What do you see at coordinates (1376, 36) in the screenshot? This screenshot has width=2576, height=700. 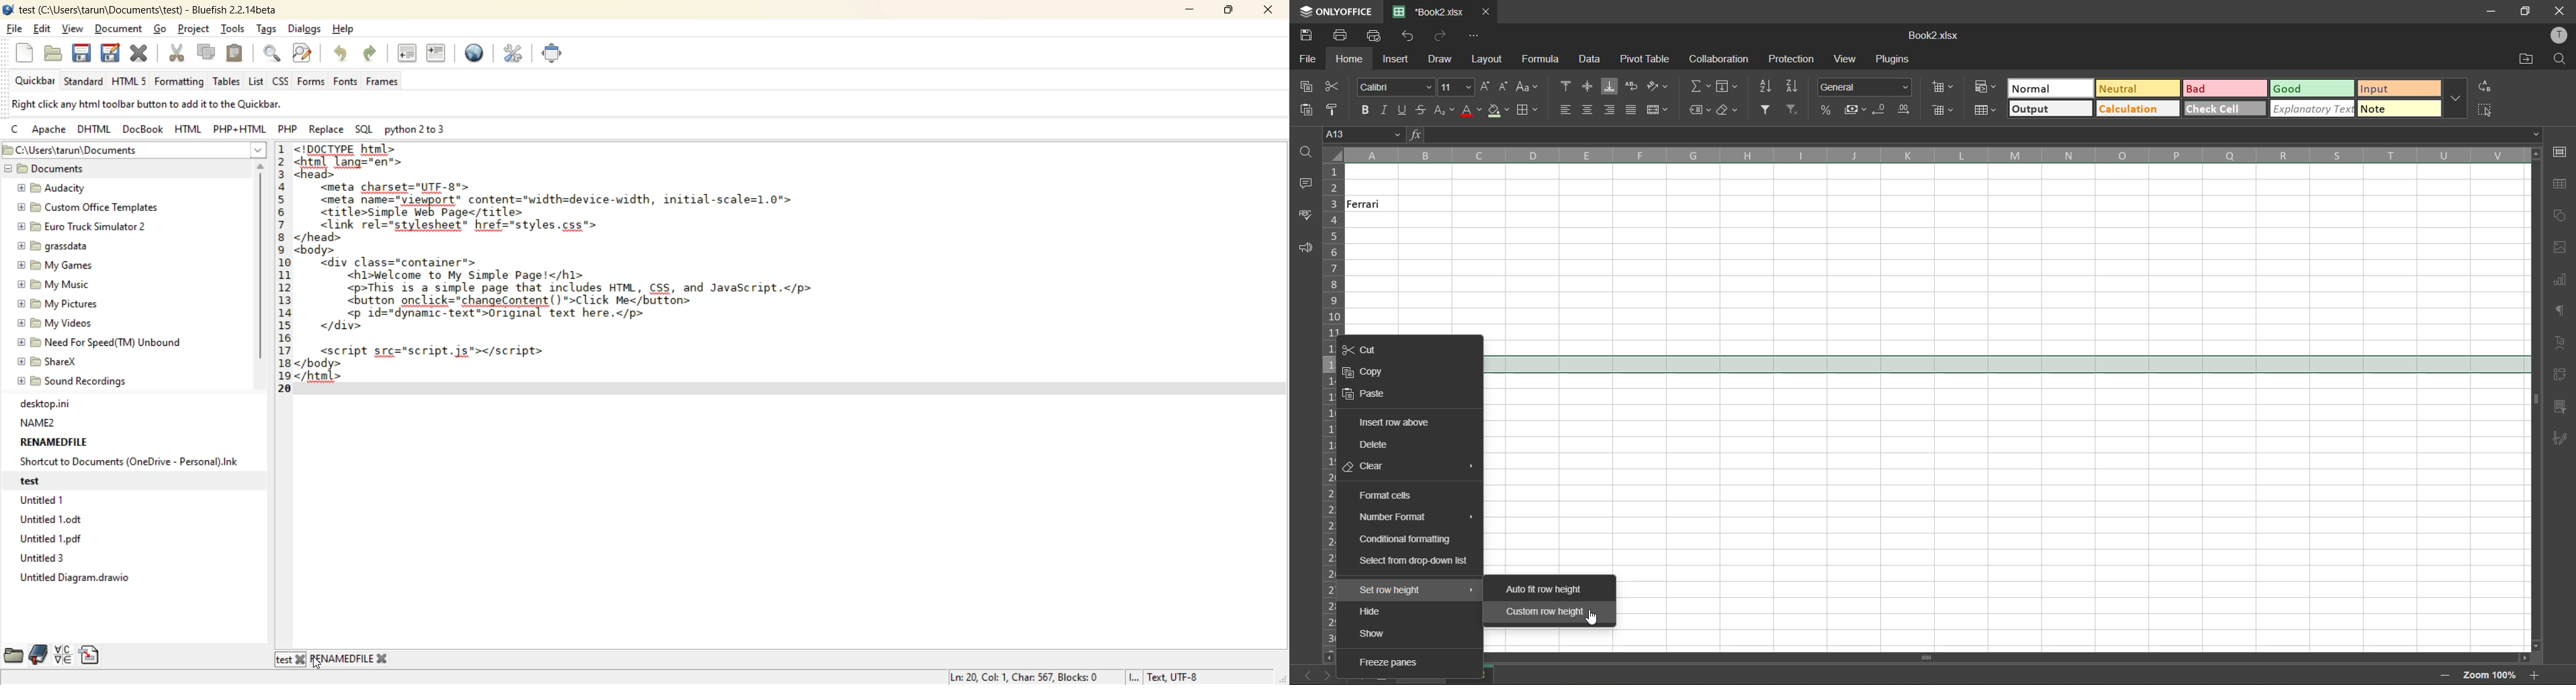 I see `quick print` at bounding box center [1376, 36].